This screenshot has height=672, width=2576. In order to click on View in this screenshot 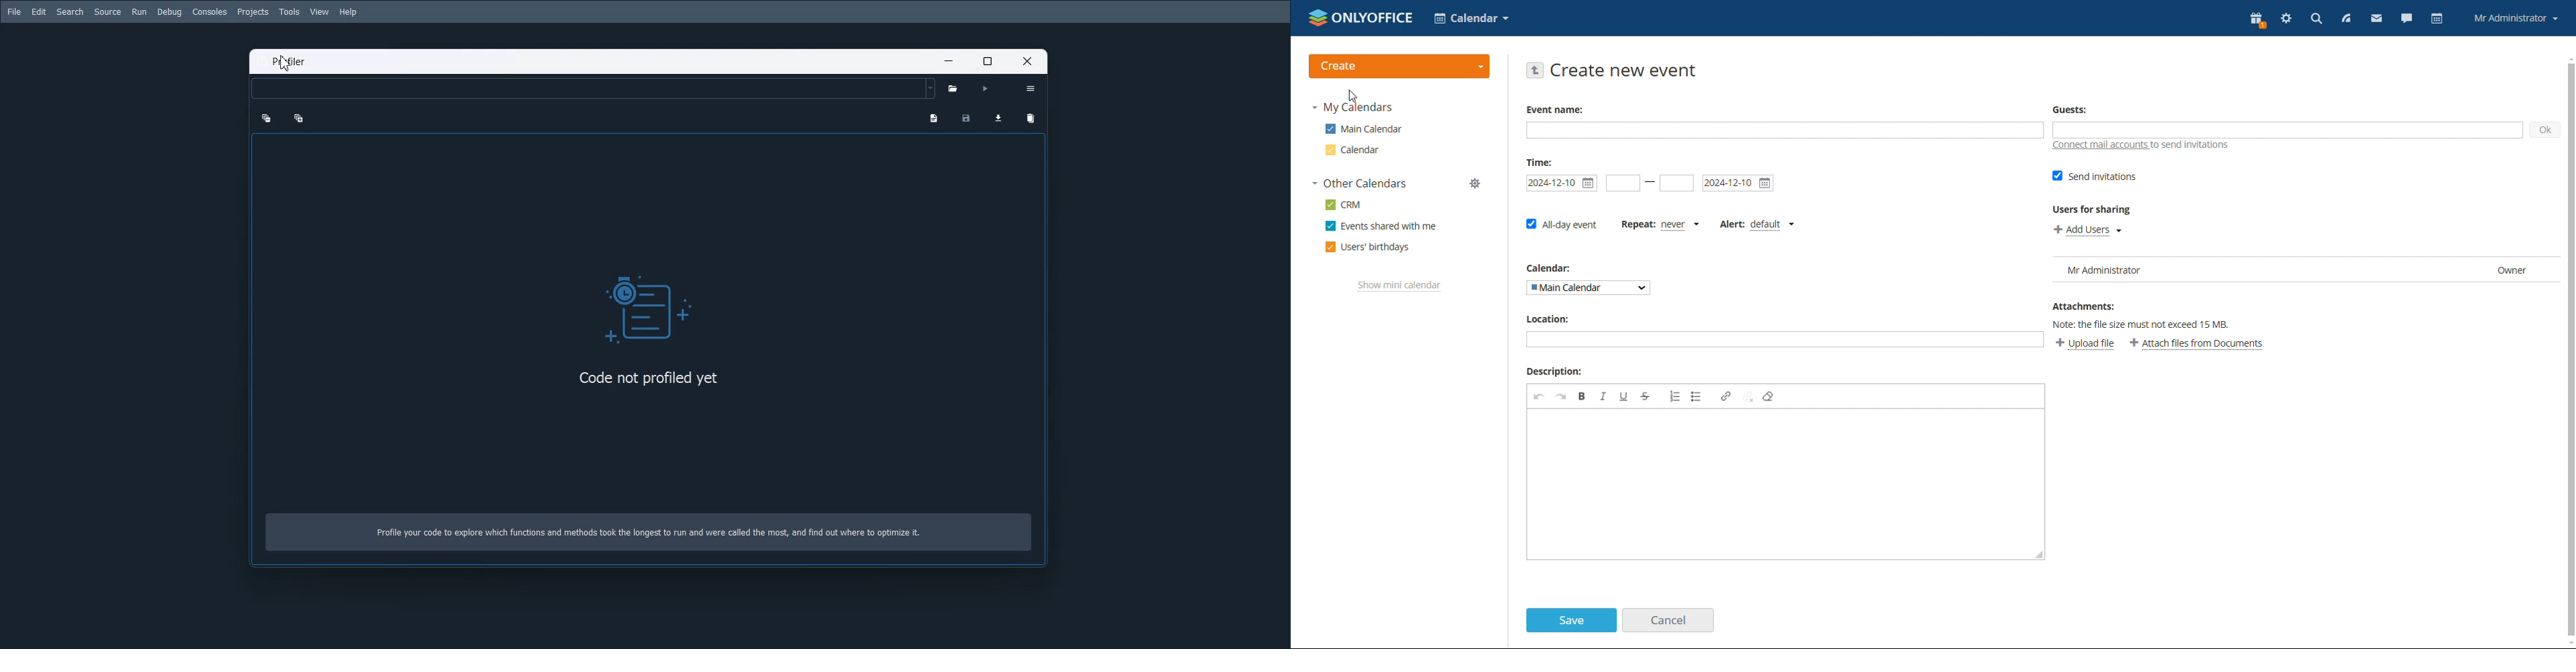, I will do `click(320, 11)`.